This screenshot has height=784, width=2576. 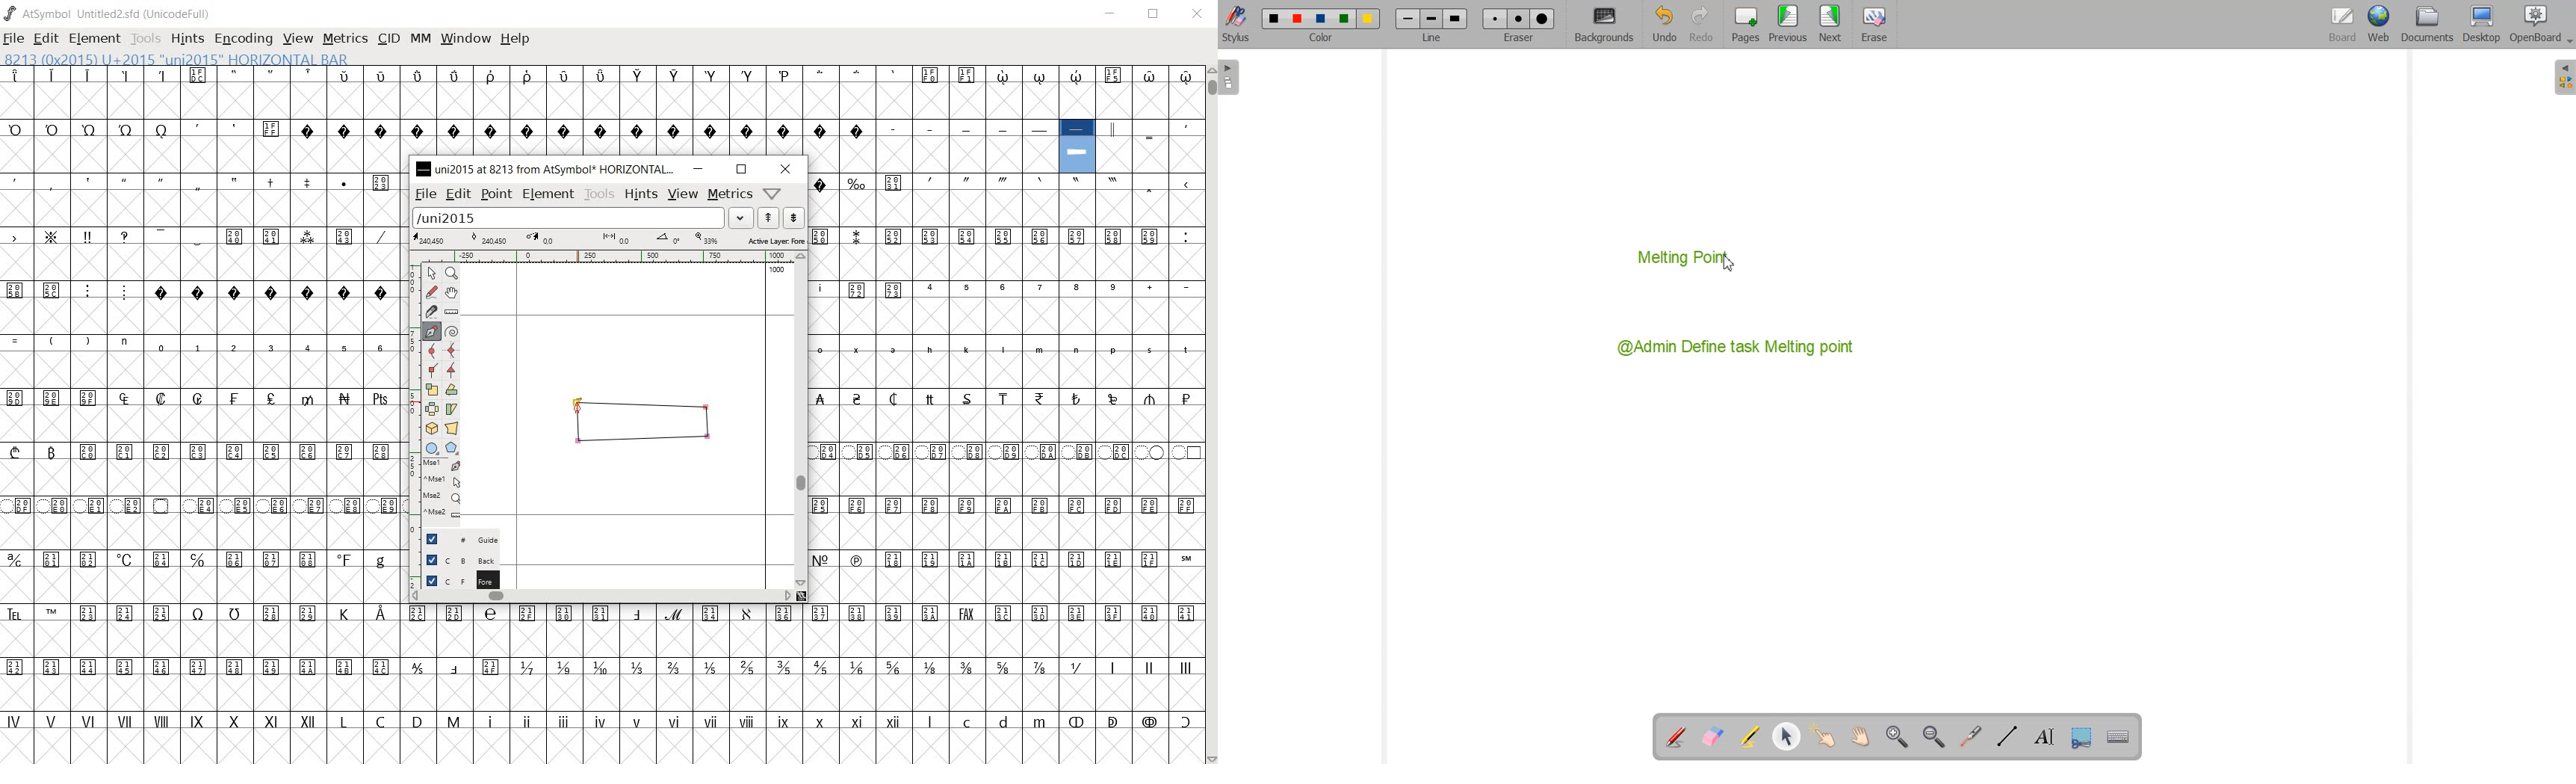 I want to click on TOOLS, so click(x=148, y=40).